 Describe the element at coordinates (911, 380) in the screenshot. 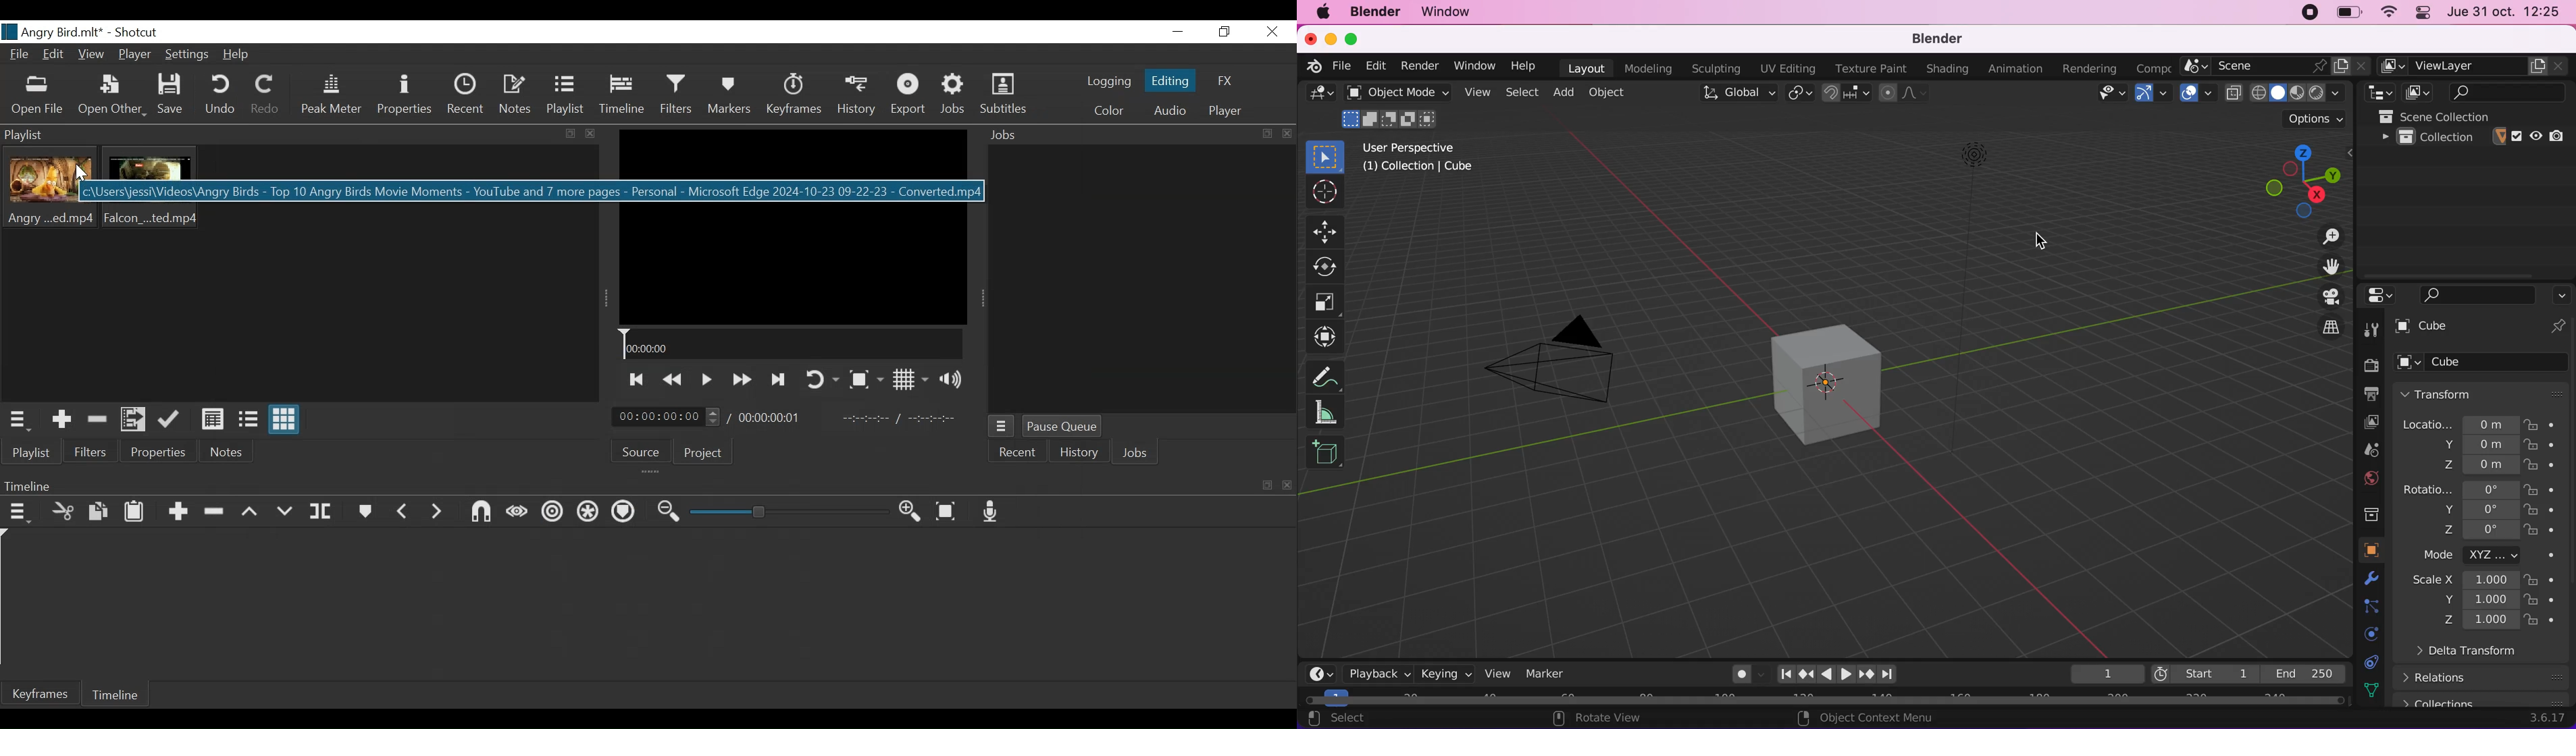

I see `Toggle display grid on player` at that location.